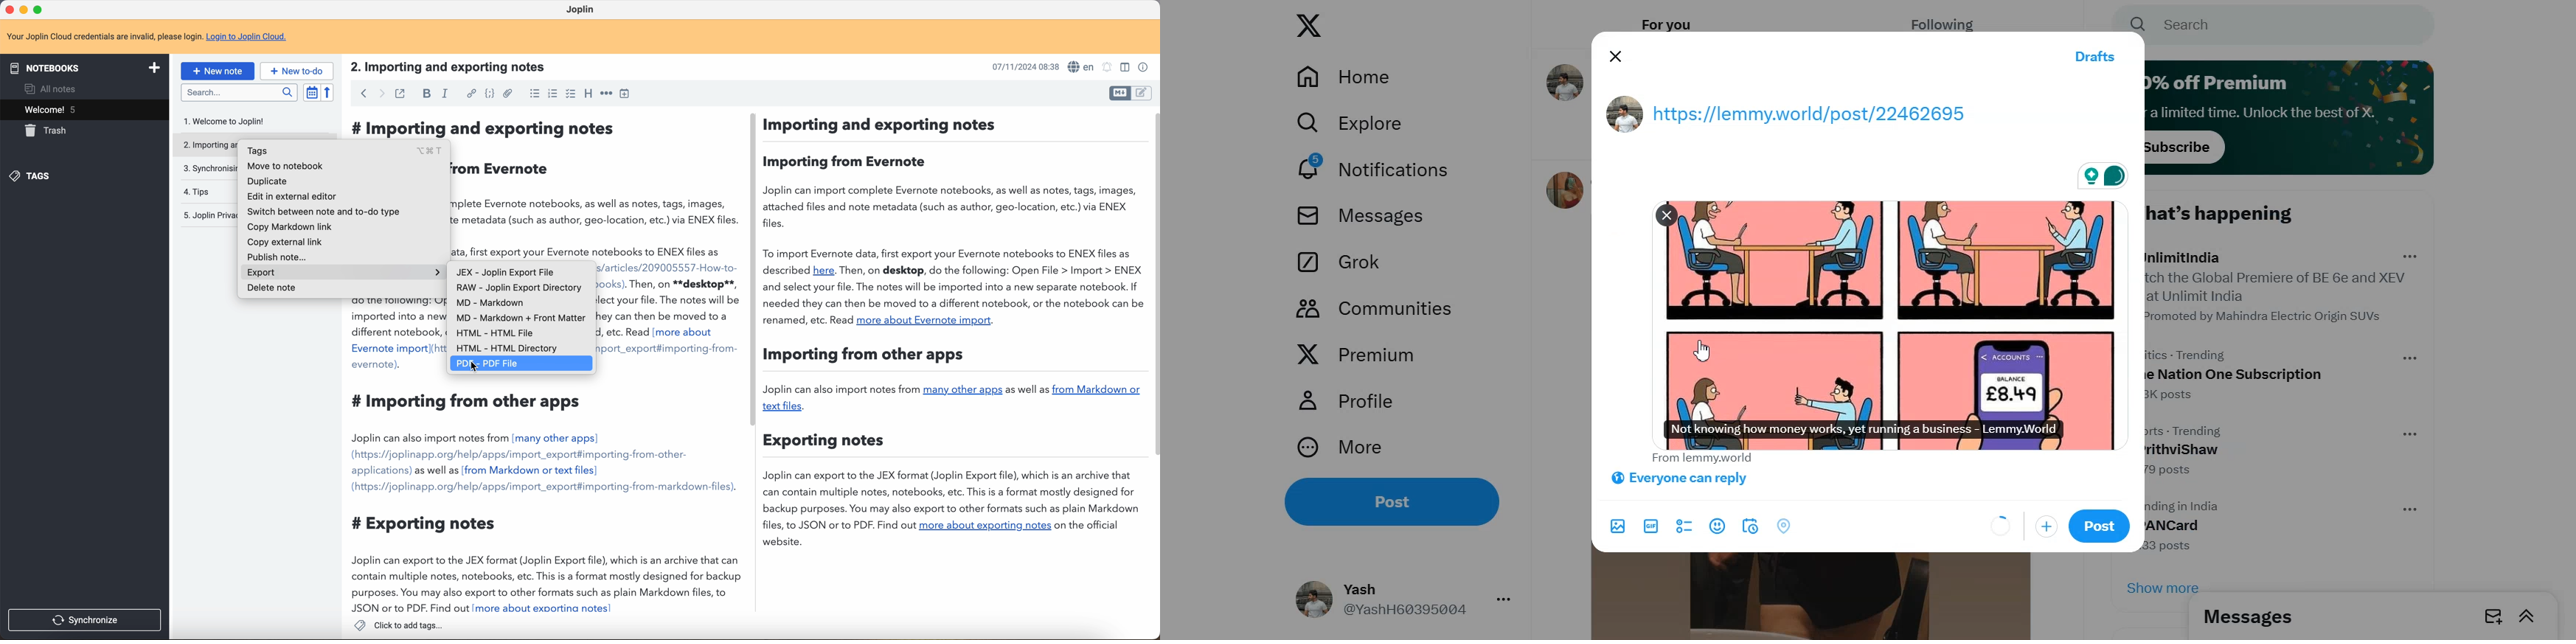  I want to click on HTML - HTML directory, so click(504, 350).